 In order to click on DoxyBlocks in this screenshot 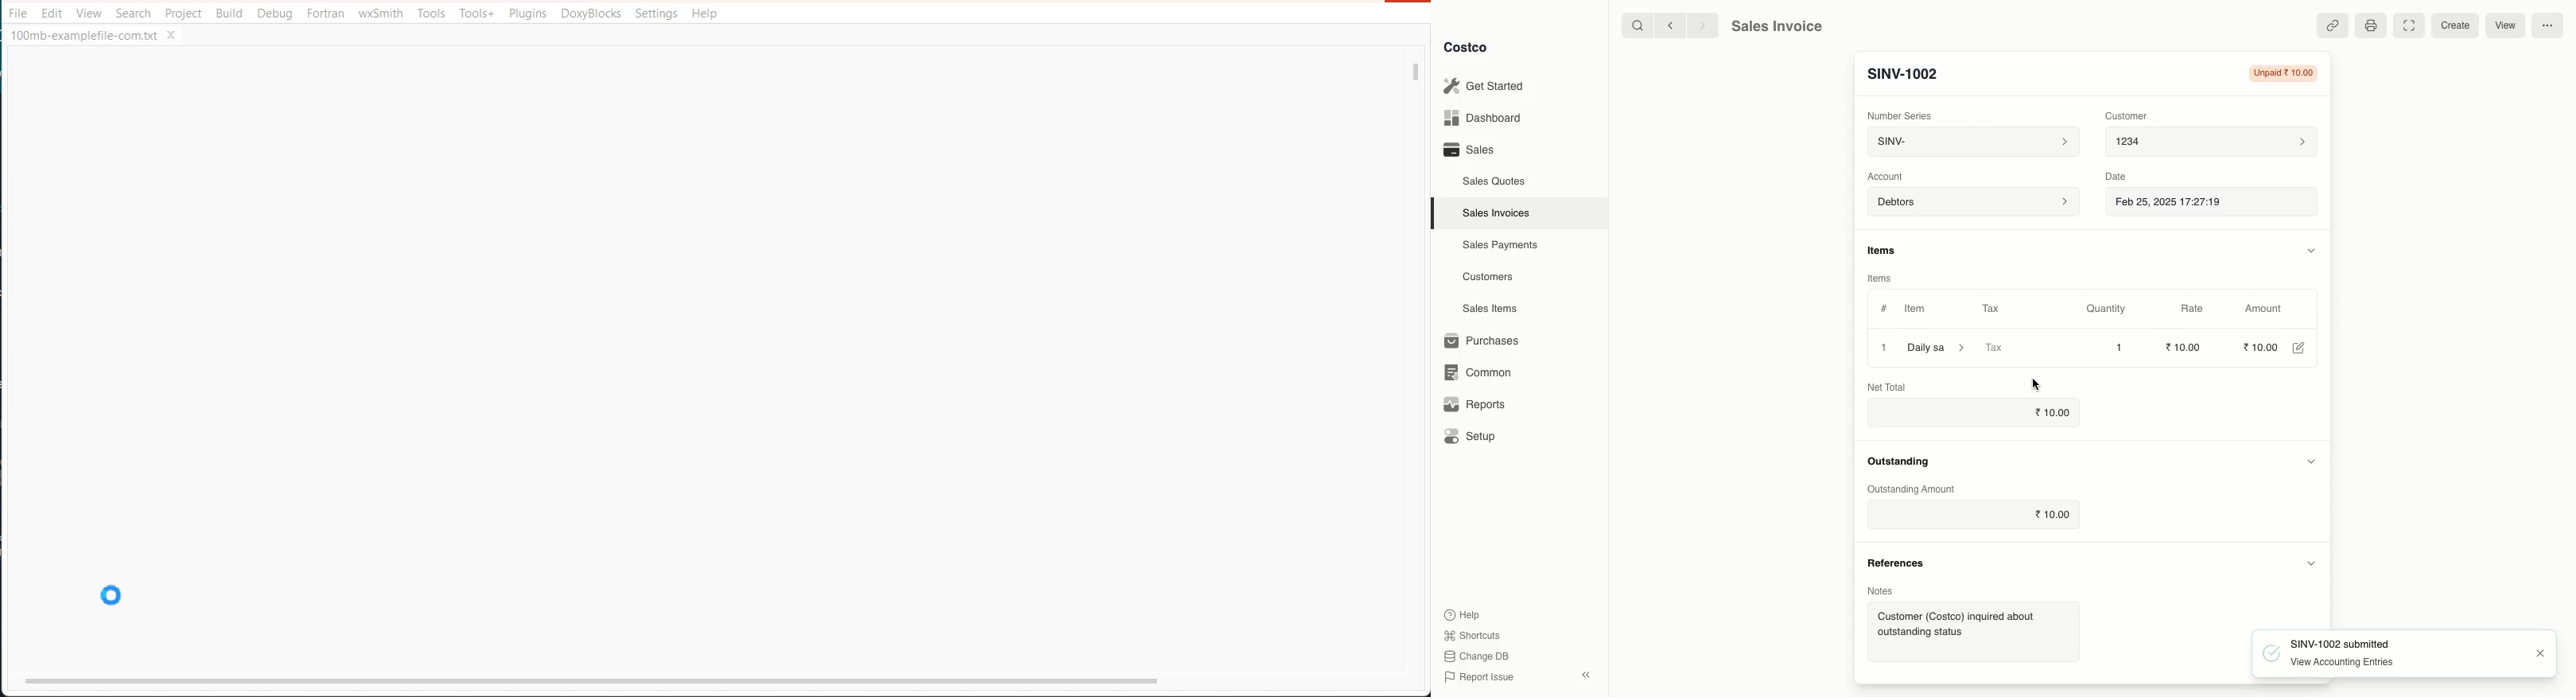, I will do `click(591, 13)`.